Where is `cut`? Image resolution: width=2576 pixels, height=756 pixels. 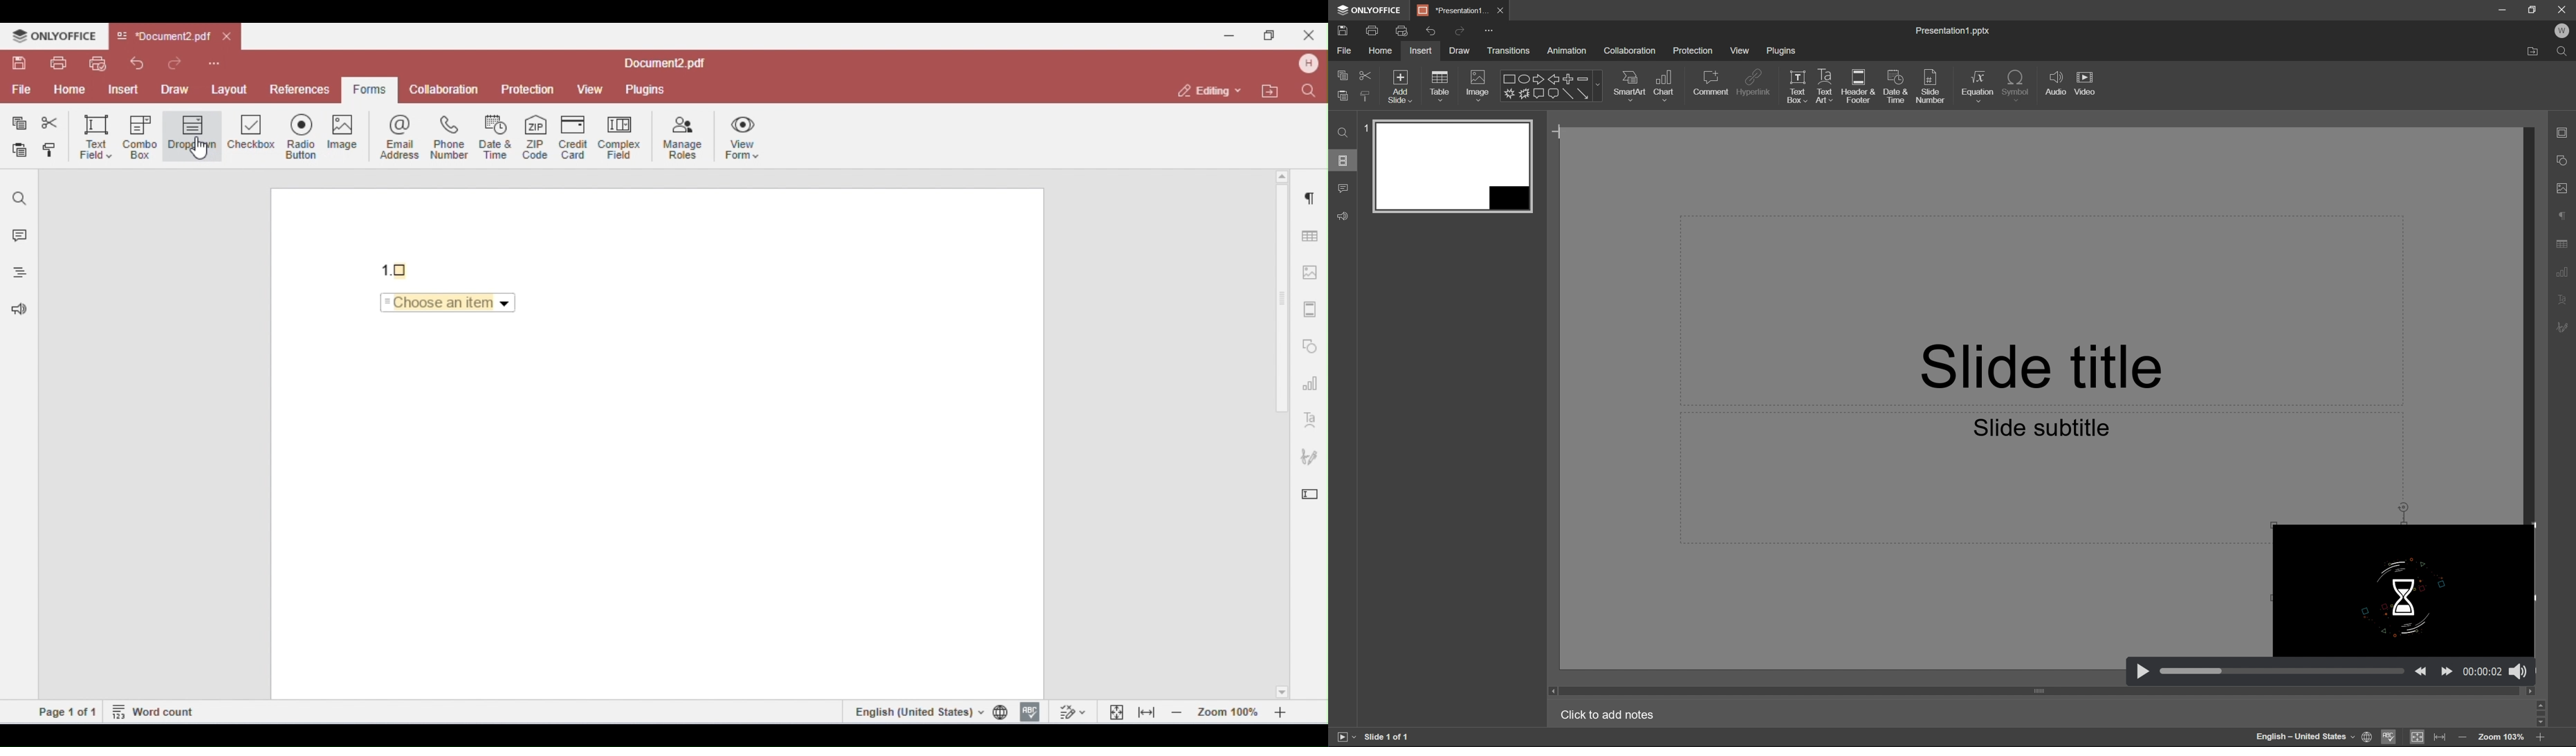 cut is located at coordinates (1367, 74).